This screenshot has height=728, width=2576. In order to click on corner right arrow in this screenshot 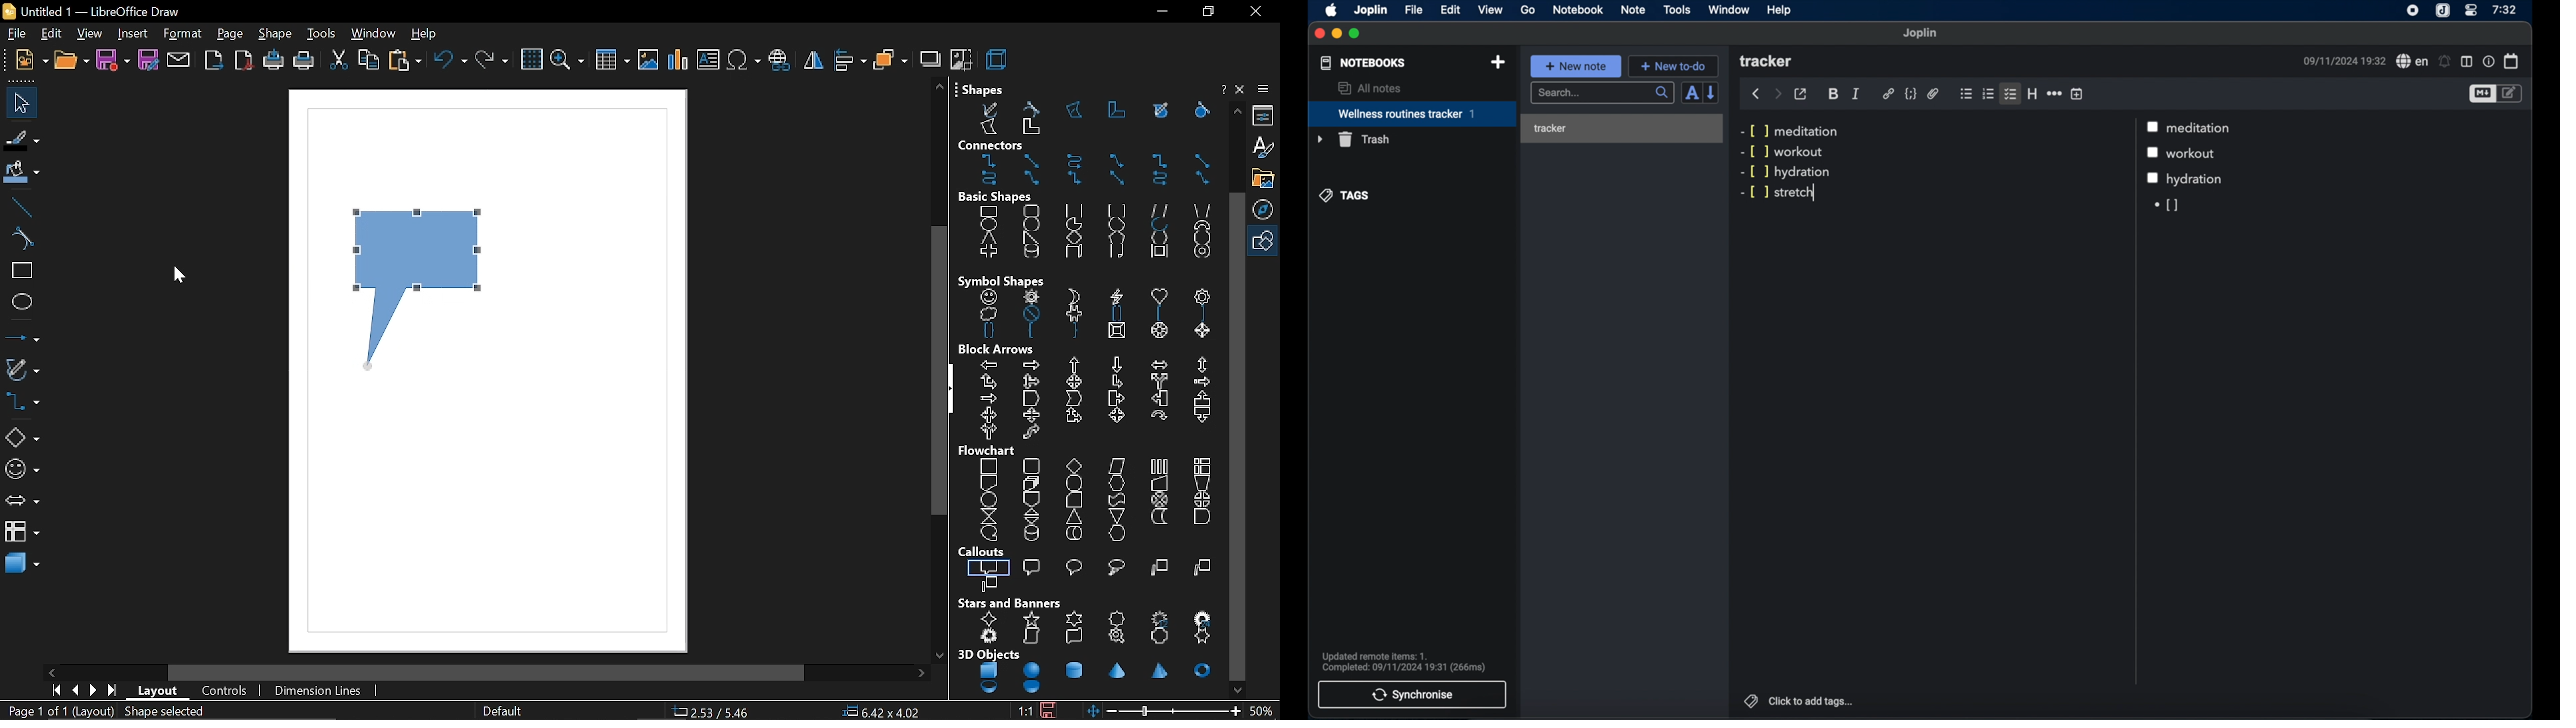, I will do `click(1117, 382)`.